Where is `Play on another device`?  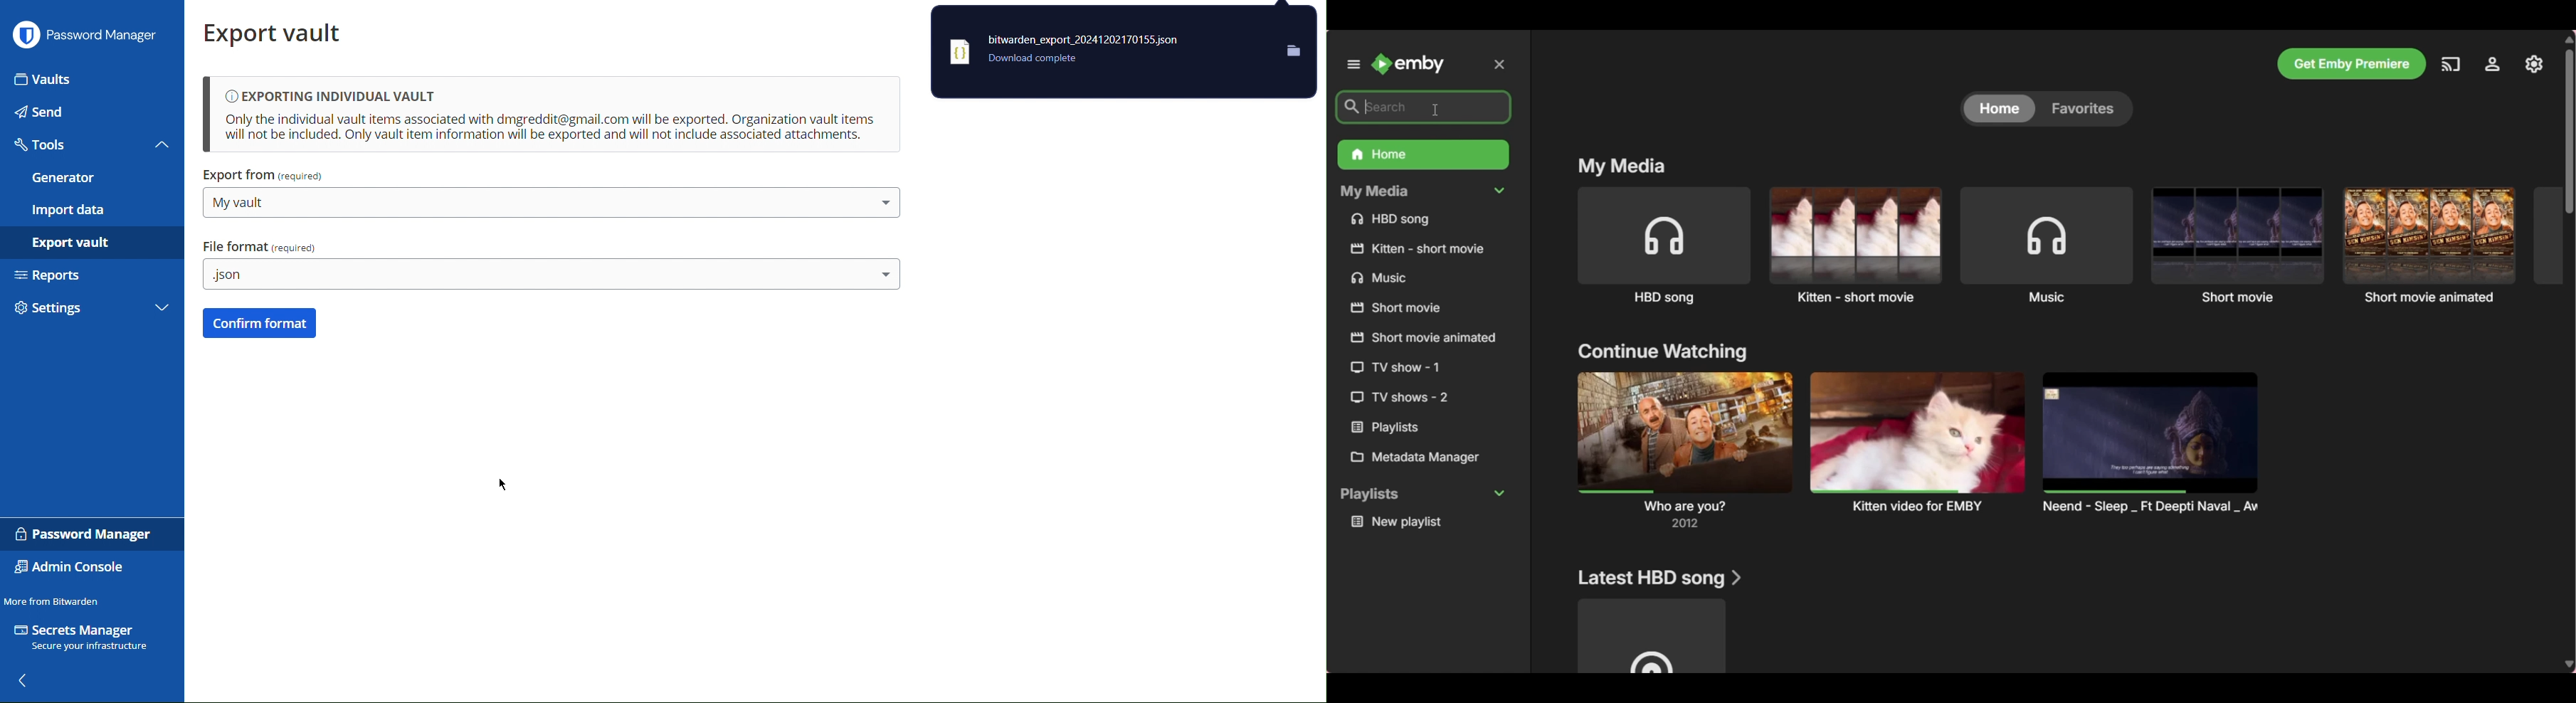 Play on another device is located at coordinates (2451, 64).